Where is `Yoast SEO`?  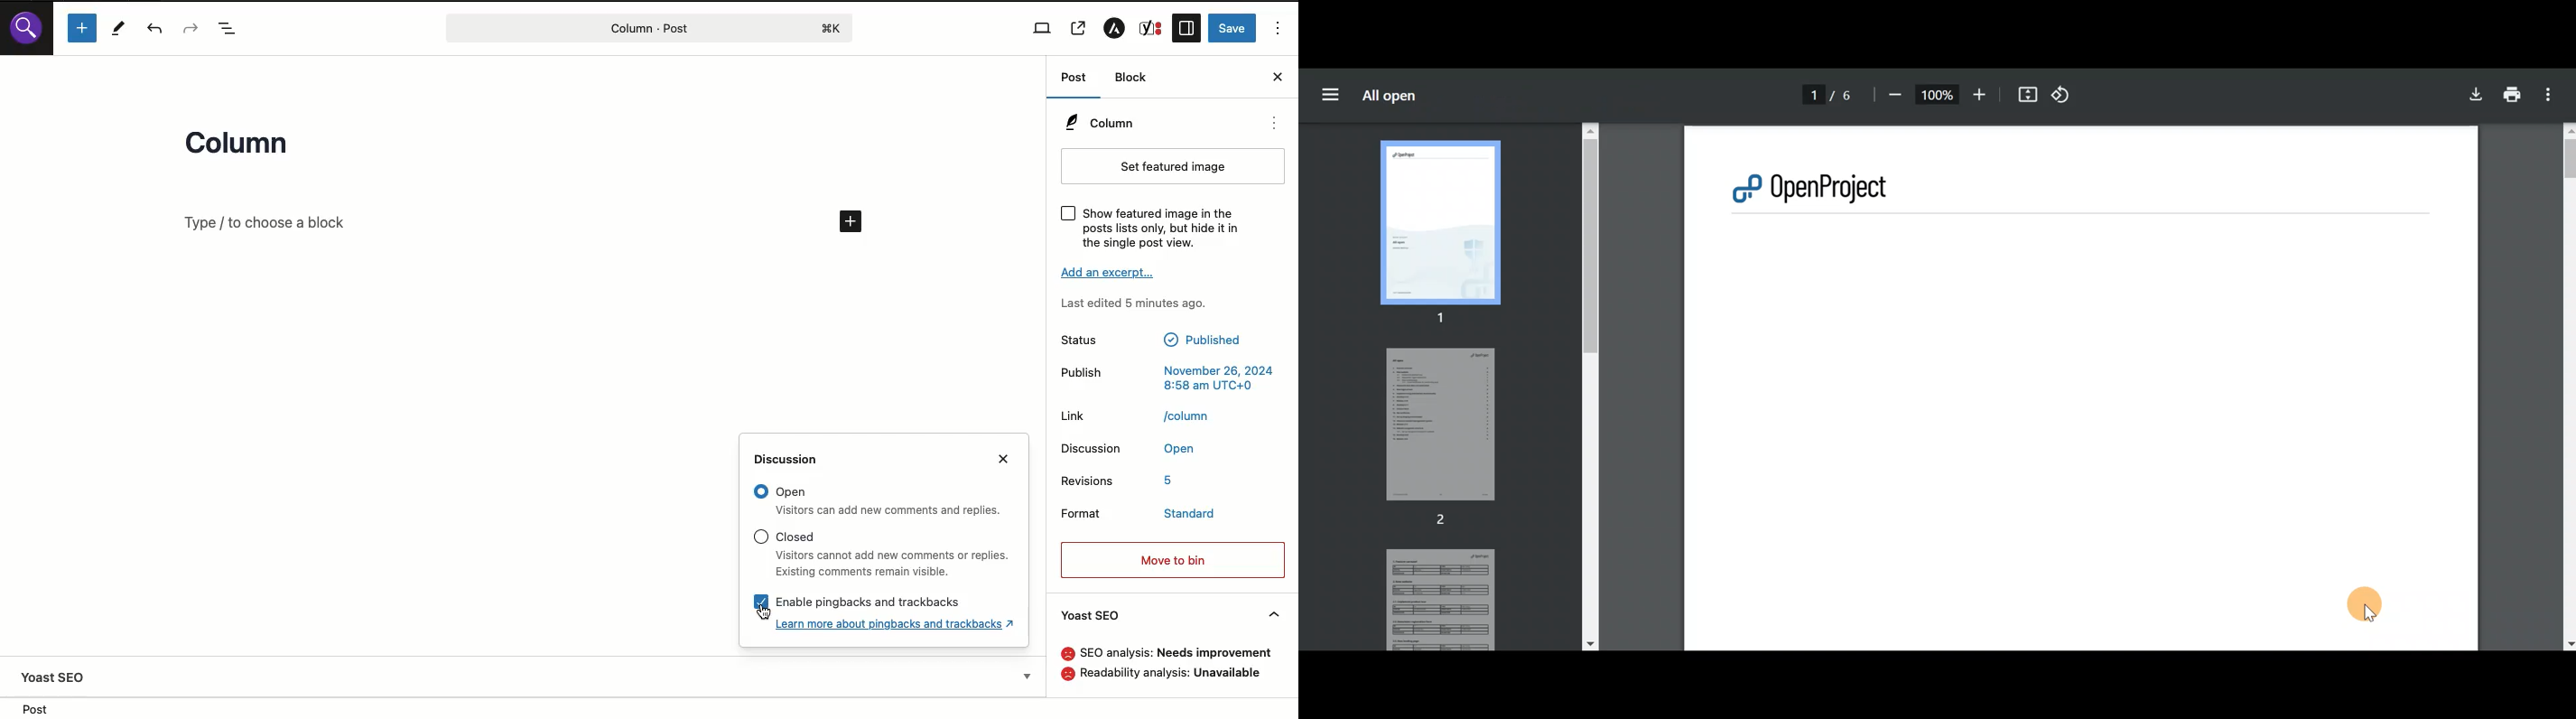 Yoast SEO is located at coordinates (53, 677).